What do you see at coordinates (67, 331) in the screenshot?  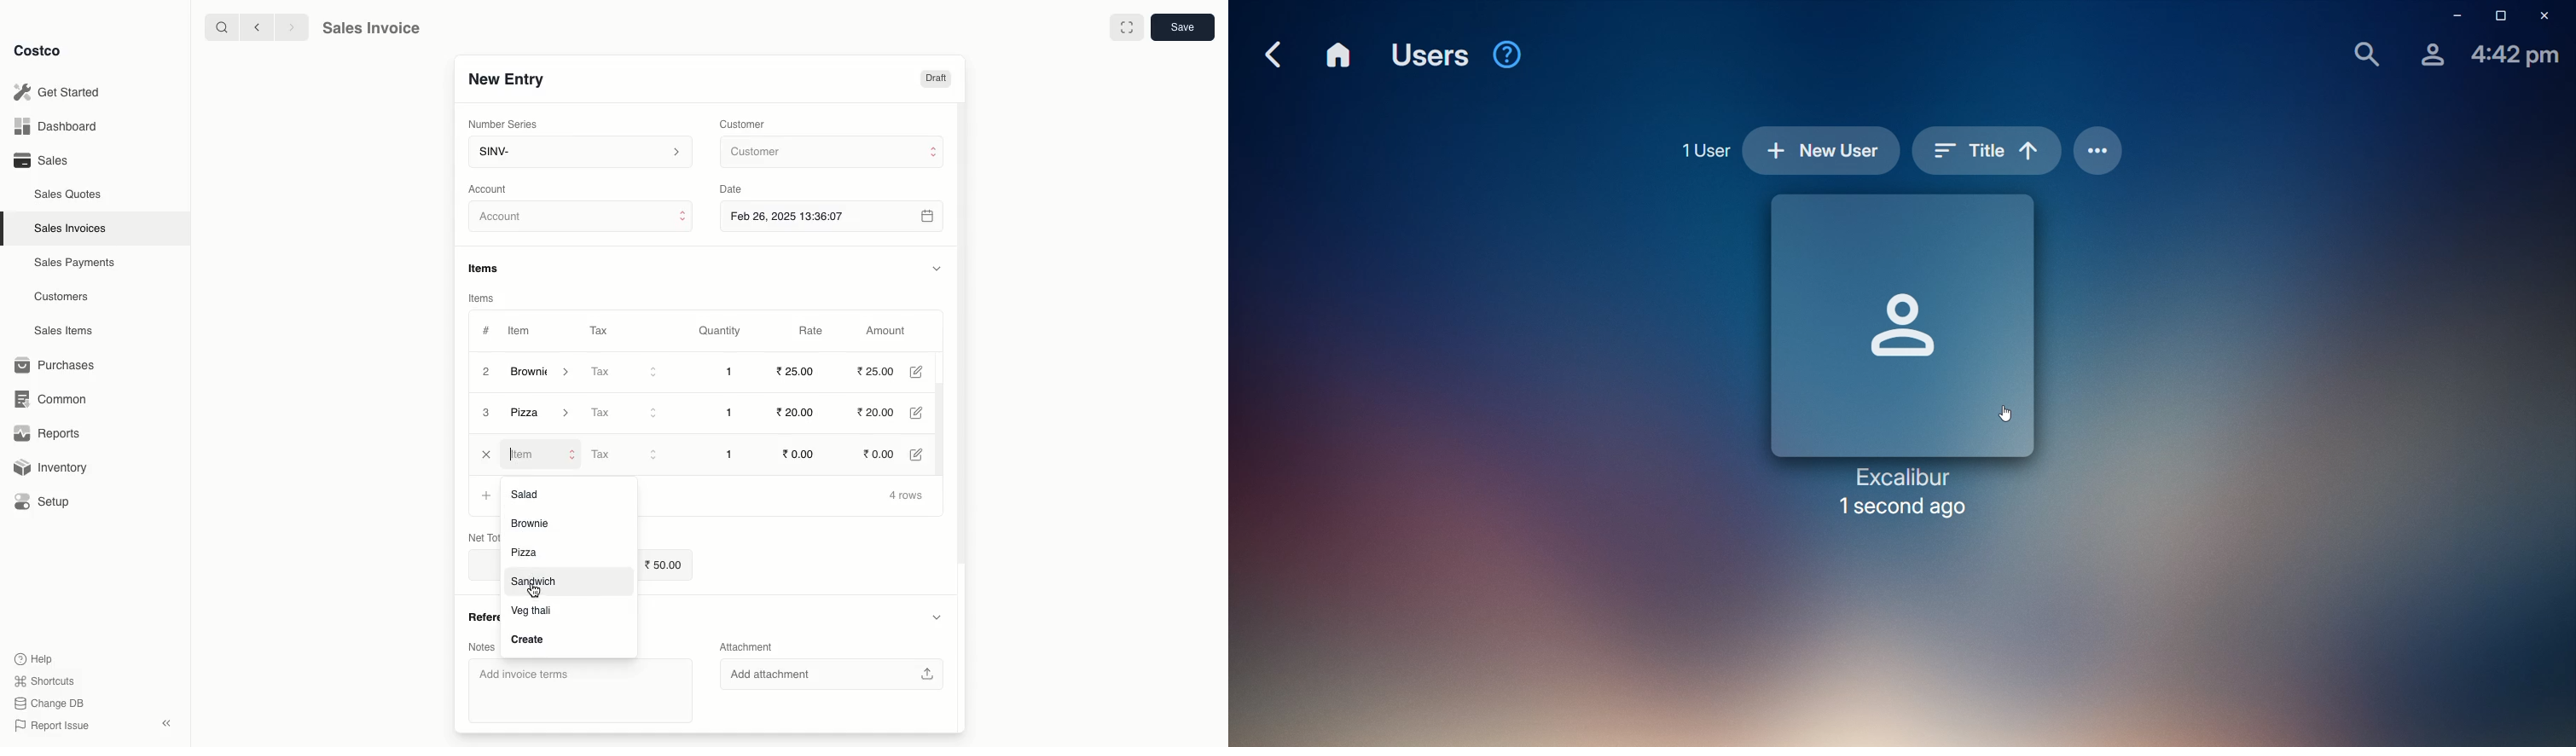 I see `Sales Items` at bounding box center [67, 331].